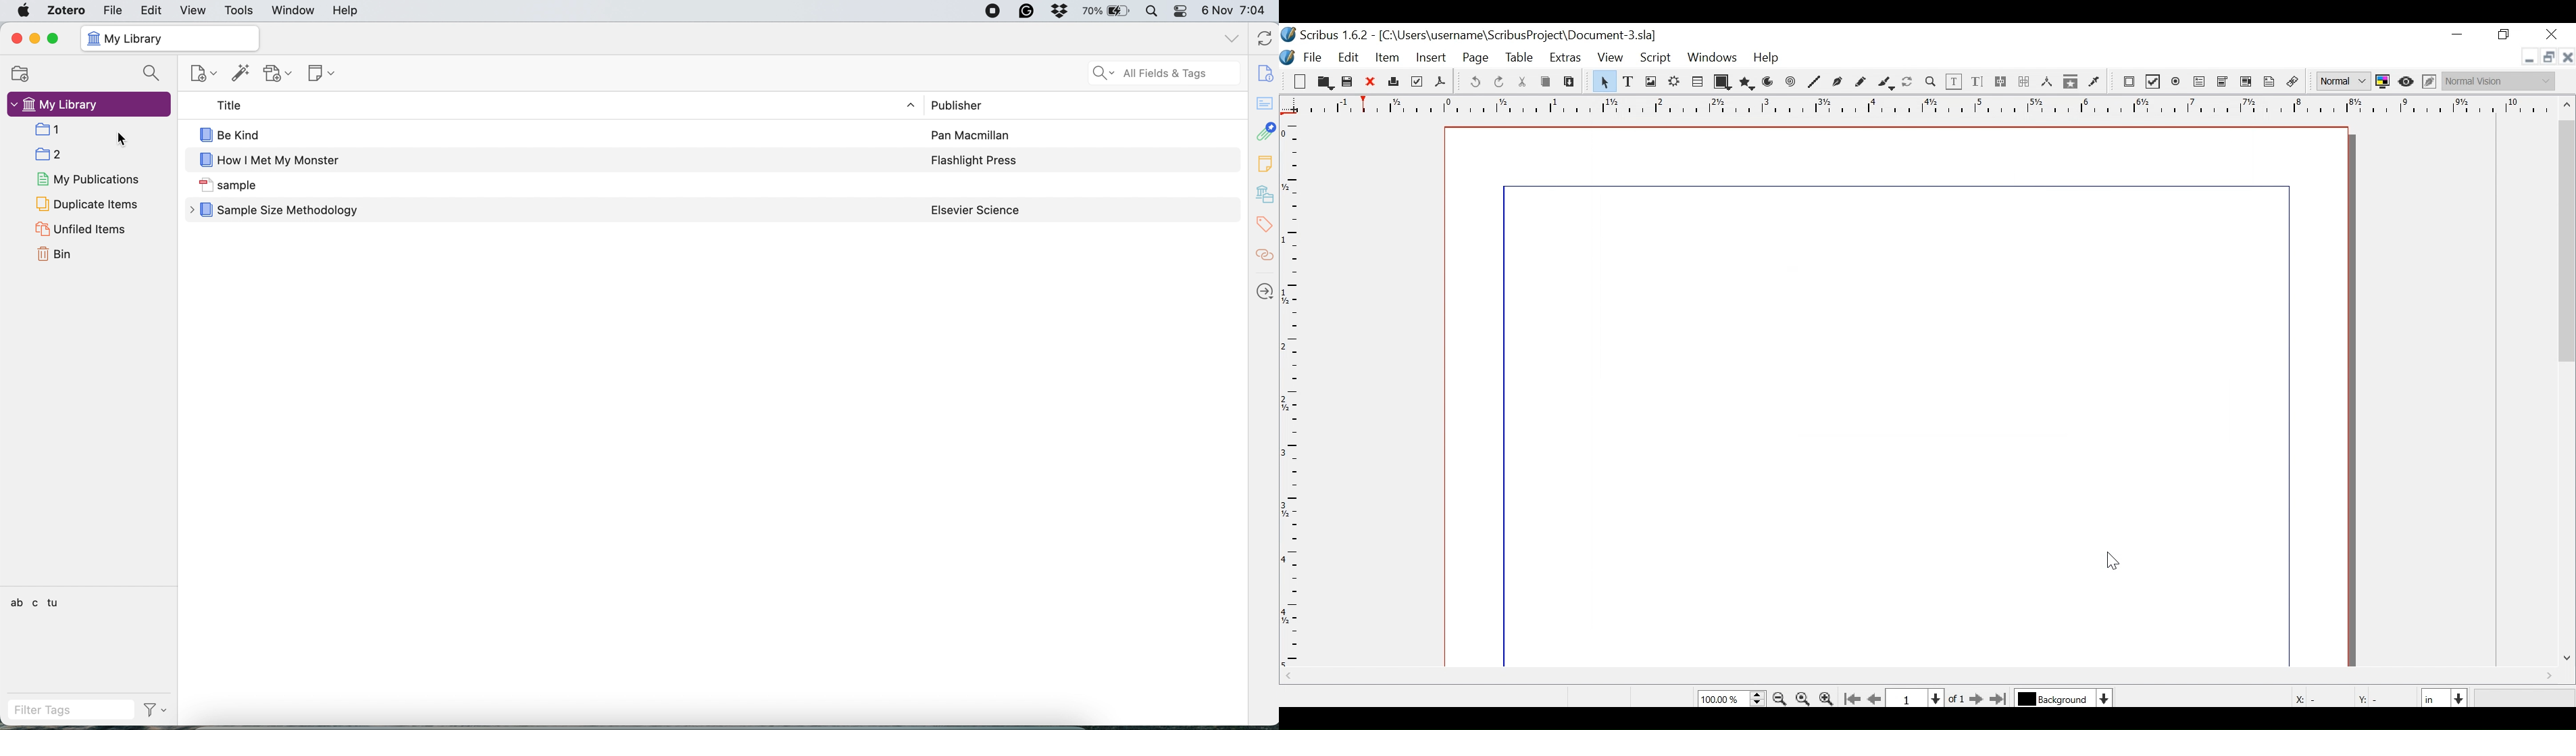  What do you see at coordinates (2176, 82) in the screenshot?
I see `PDF Radio Button` at bounding box center [2176, 82].